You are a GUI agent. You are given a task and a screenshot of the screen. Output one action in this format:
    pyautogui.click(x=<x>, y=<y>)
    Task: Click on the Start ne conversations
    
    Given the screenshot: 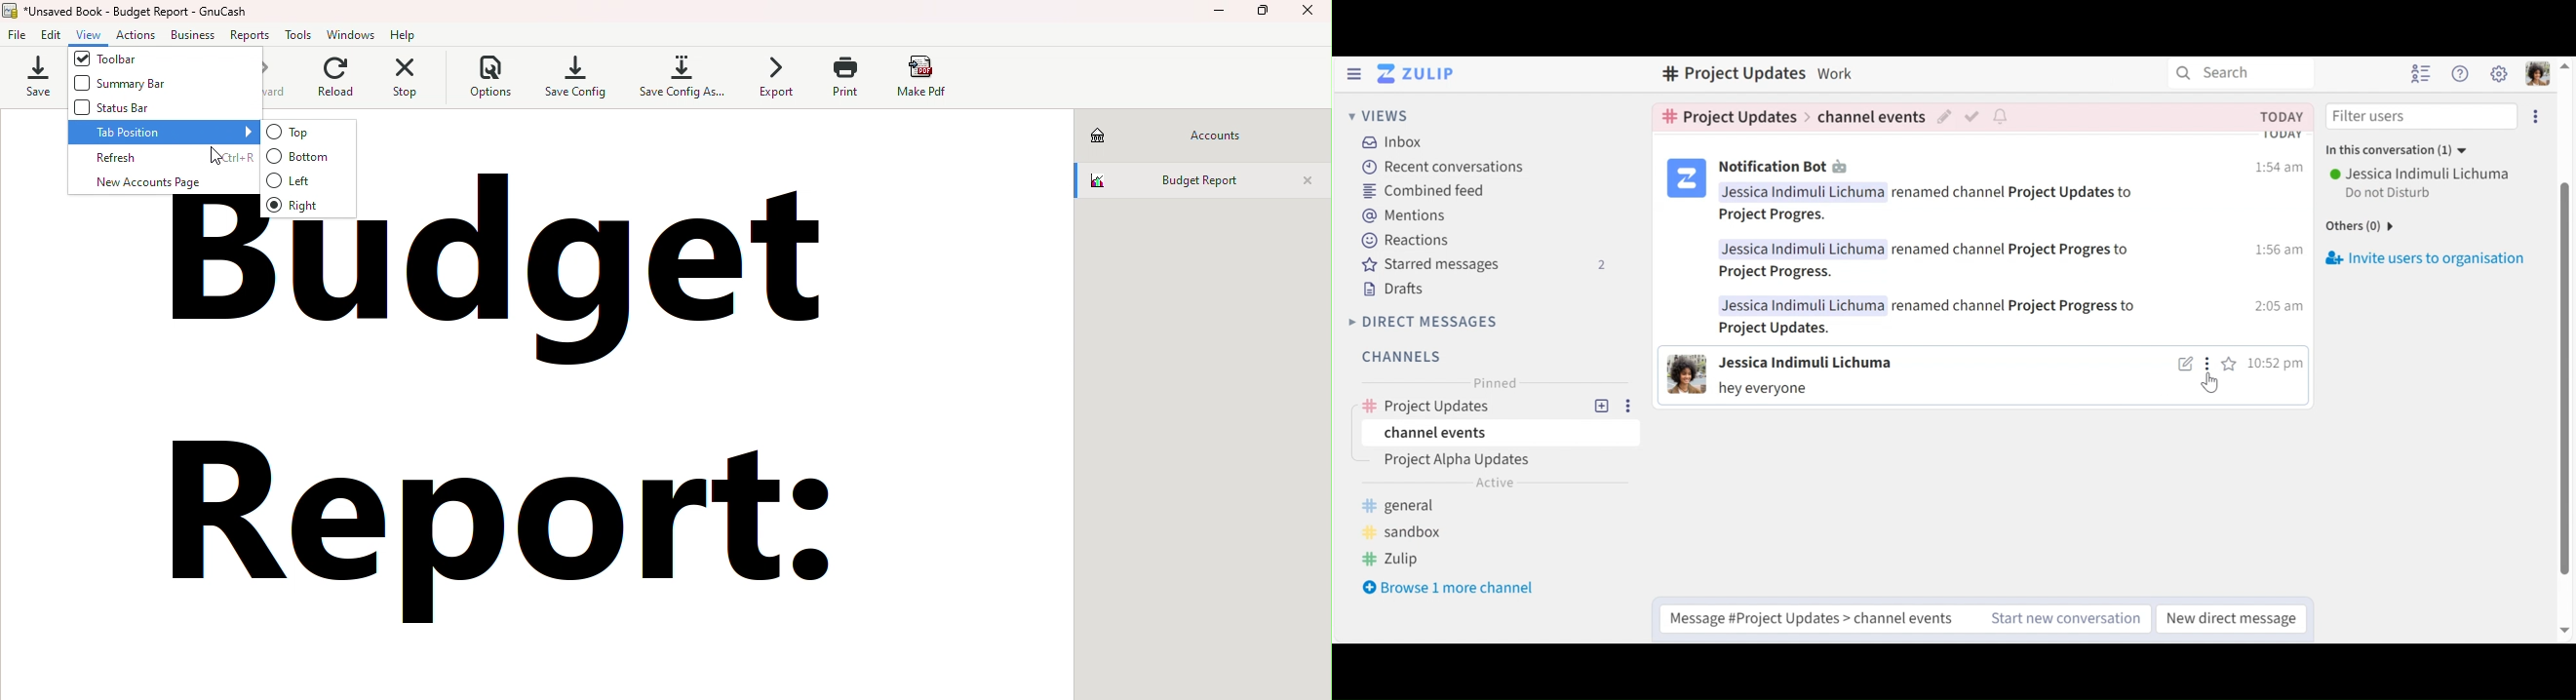 What is the action you would take?
    pyautogui.click(x=2062, y=619)
    